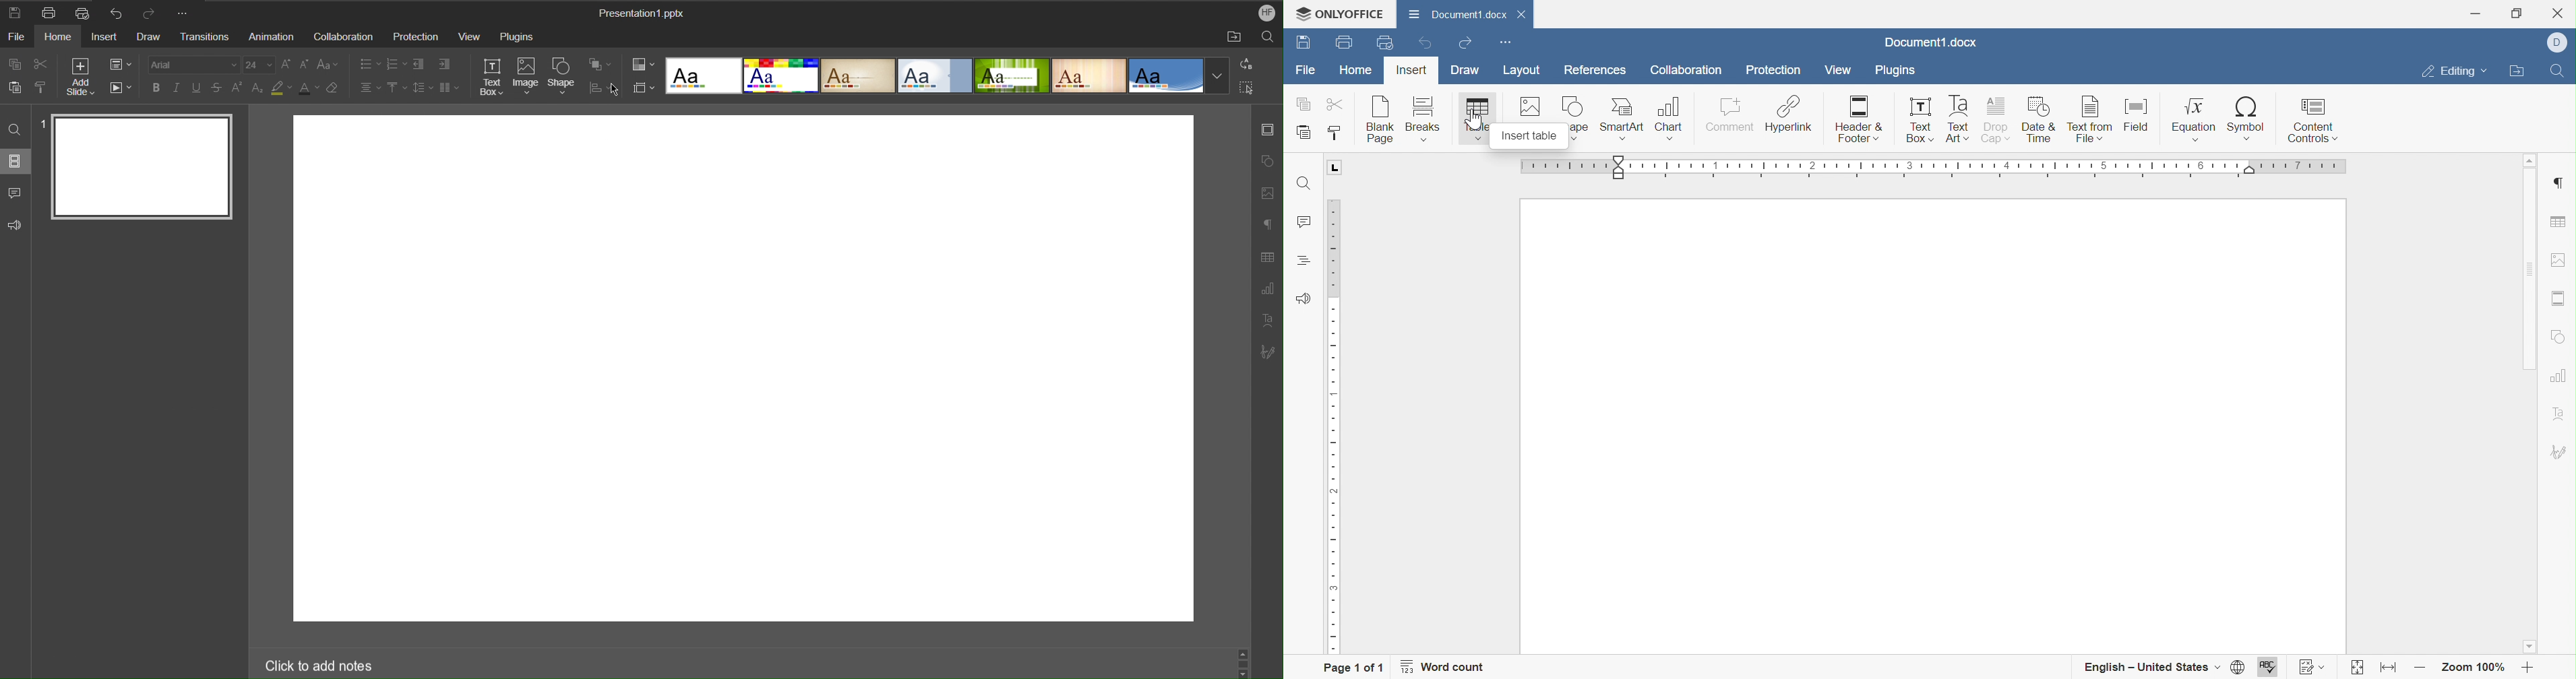 Image resolution: width=2576 pixels, height=700 pixels. Describe the element at coordinates (2192, 120) in the screenshot. I see `Equation` at that location.